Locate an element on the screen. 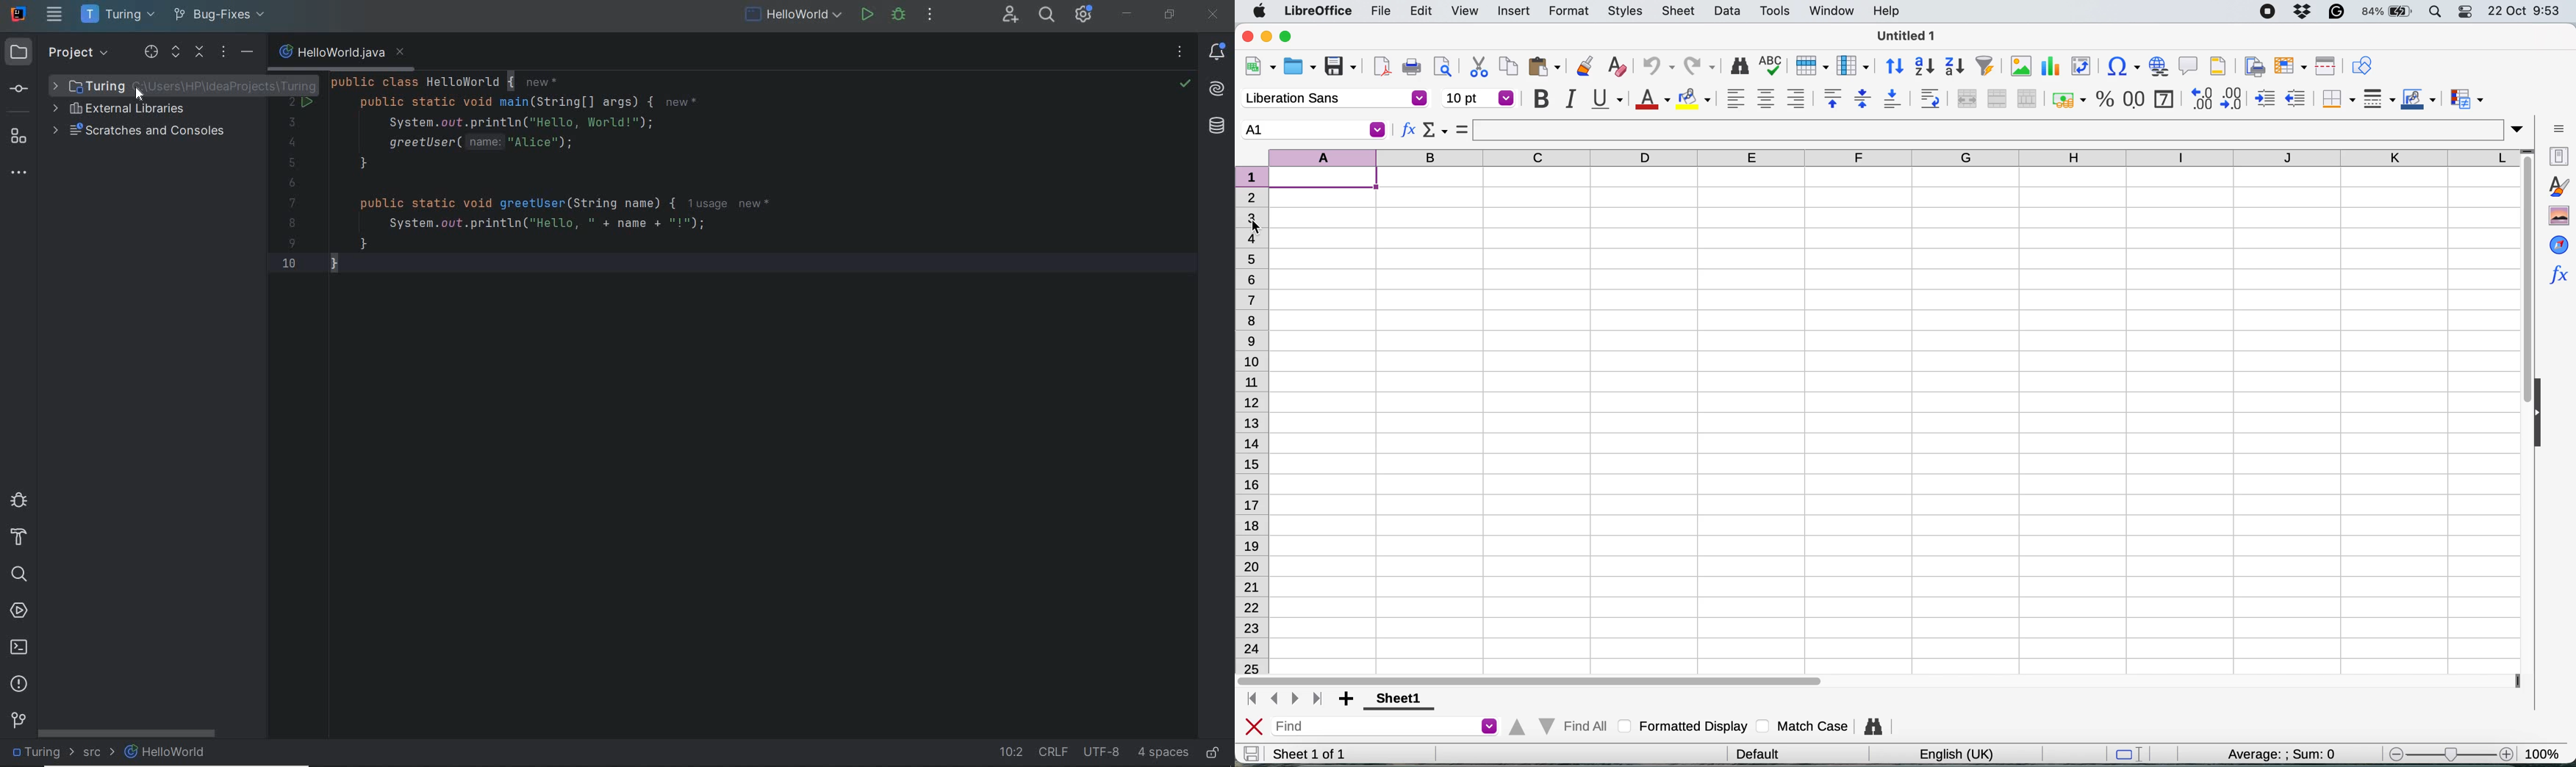 The width and height of the screenshot is (2576, 784). merge is located at coordinates (1996, 99).